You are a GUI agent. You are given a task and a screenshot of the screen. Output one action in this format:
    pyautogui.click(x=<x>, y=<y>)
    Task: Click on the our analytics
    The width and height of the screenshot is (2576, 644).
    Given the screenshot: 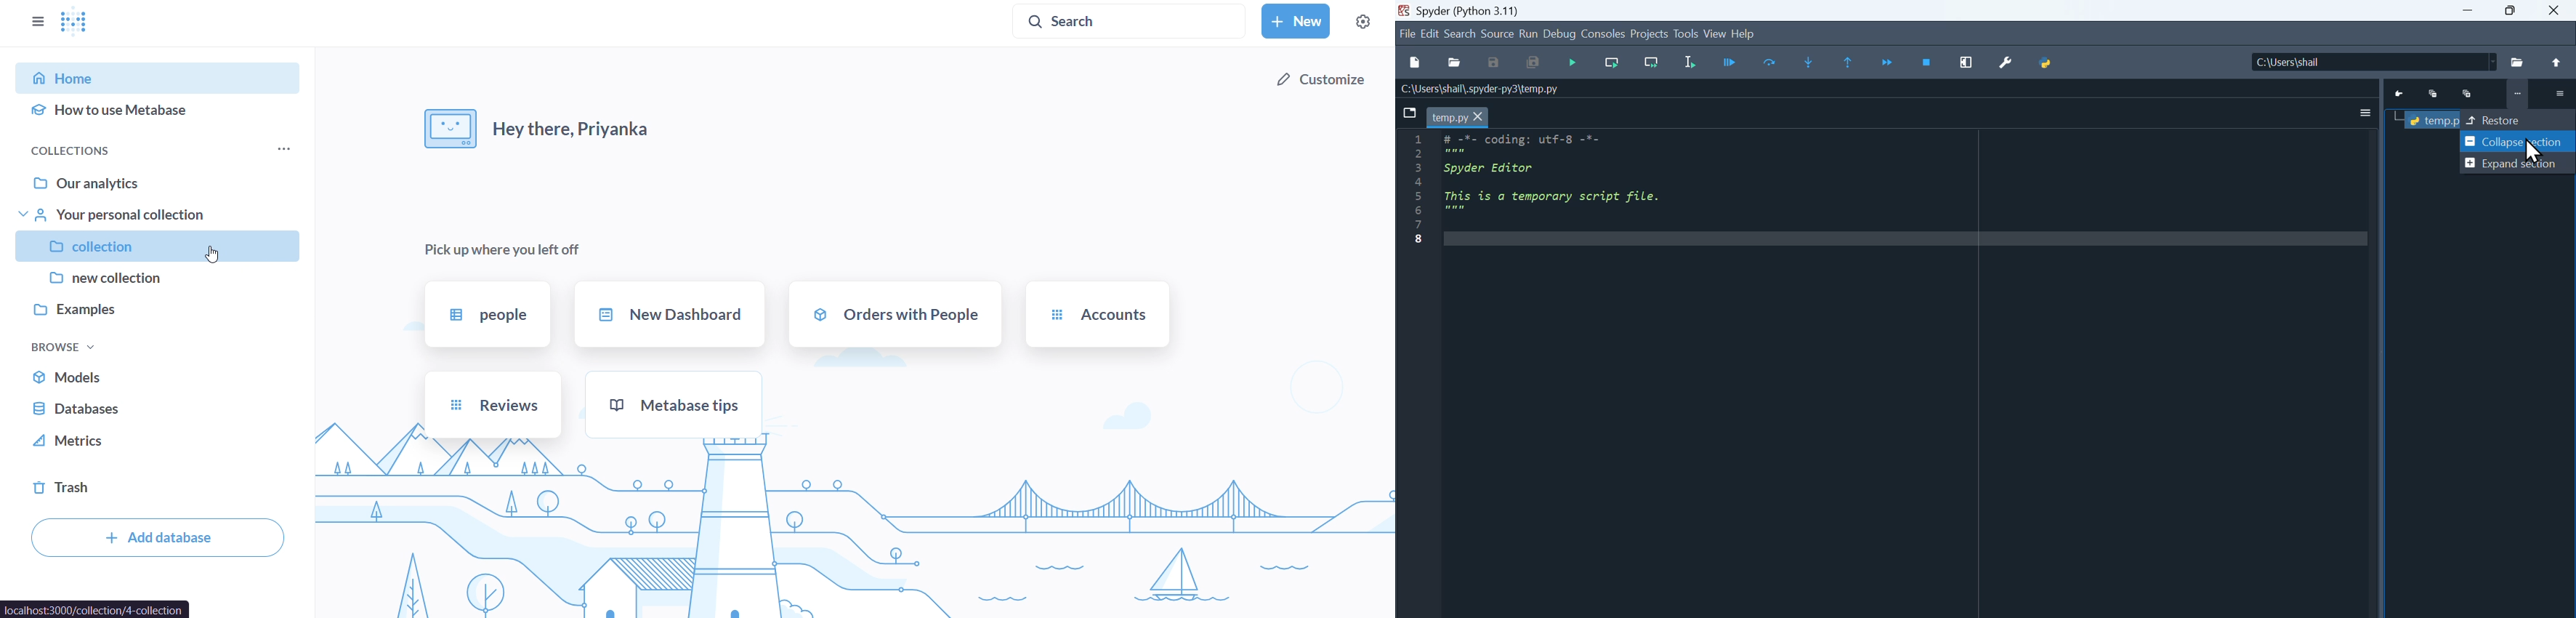 What is the action you would take?
    pyautogui.click(x=161, y=180)
    